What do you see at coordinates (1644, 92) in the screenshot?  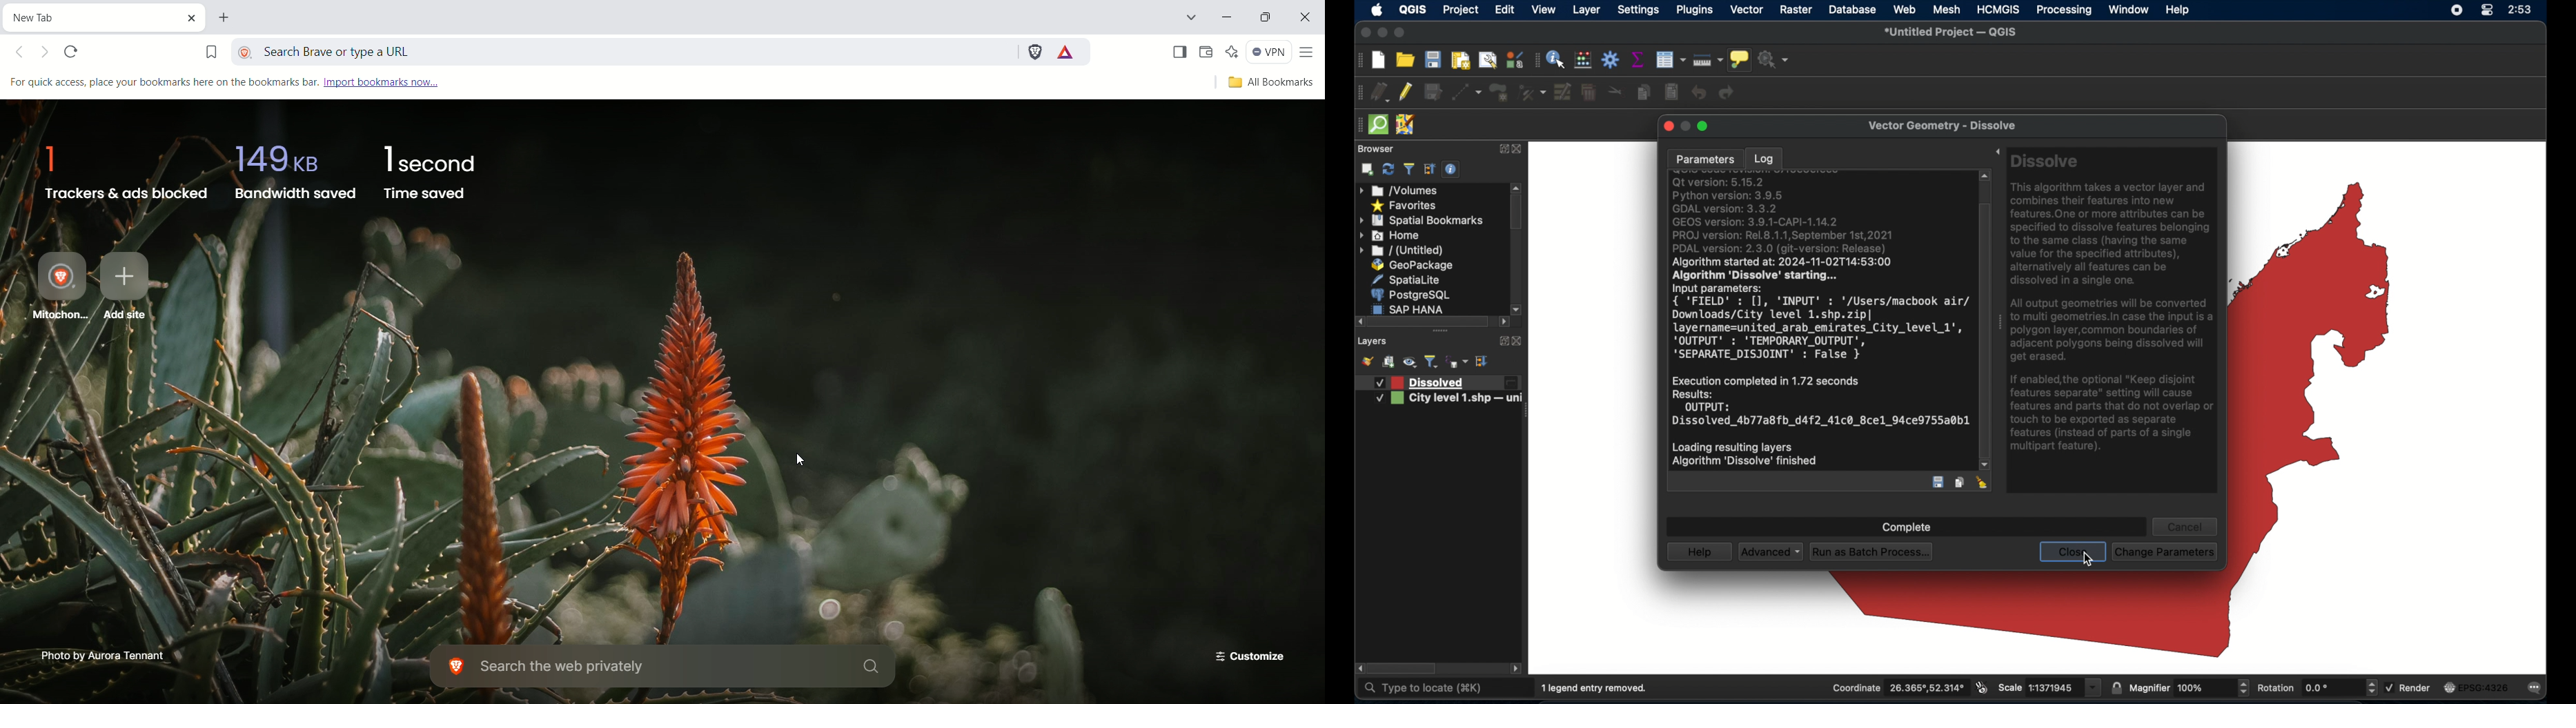 I see `copy features` at bounding box center [1644, 92].